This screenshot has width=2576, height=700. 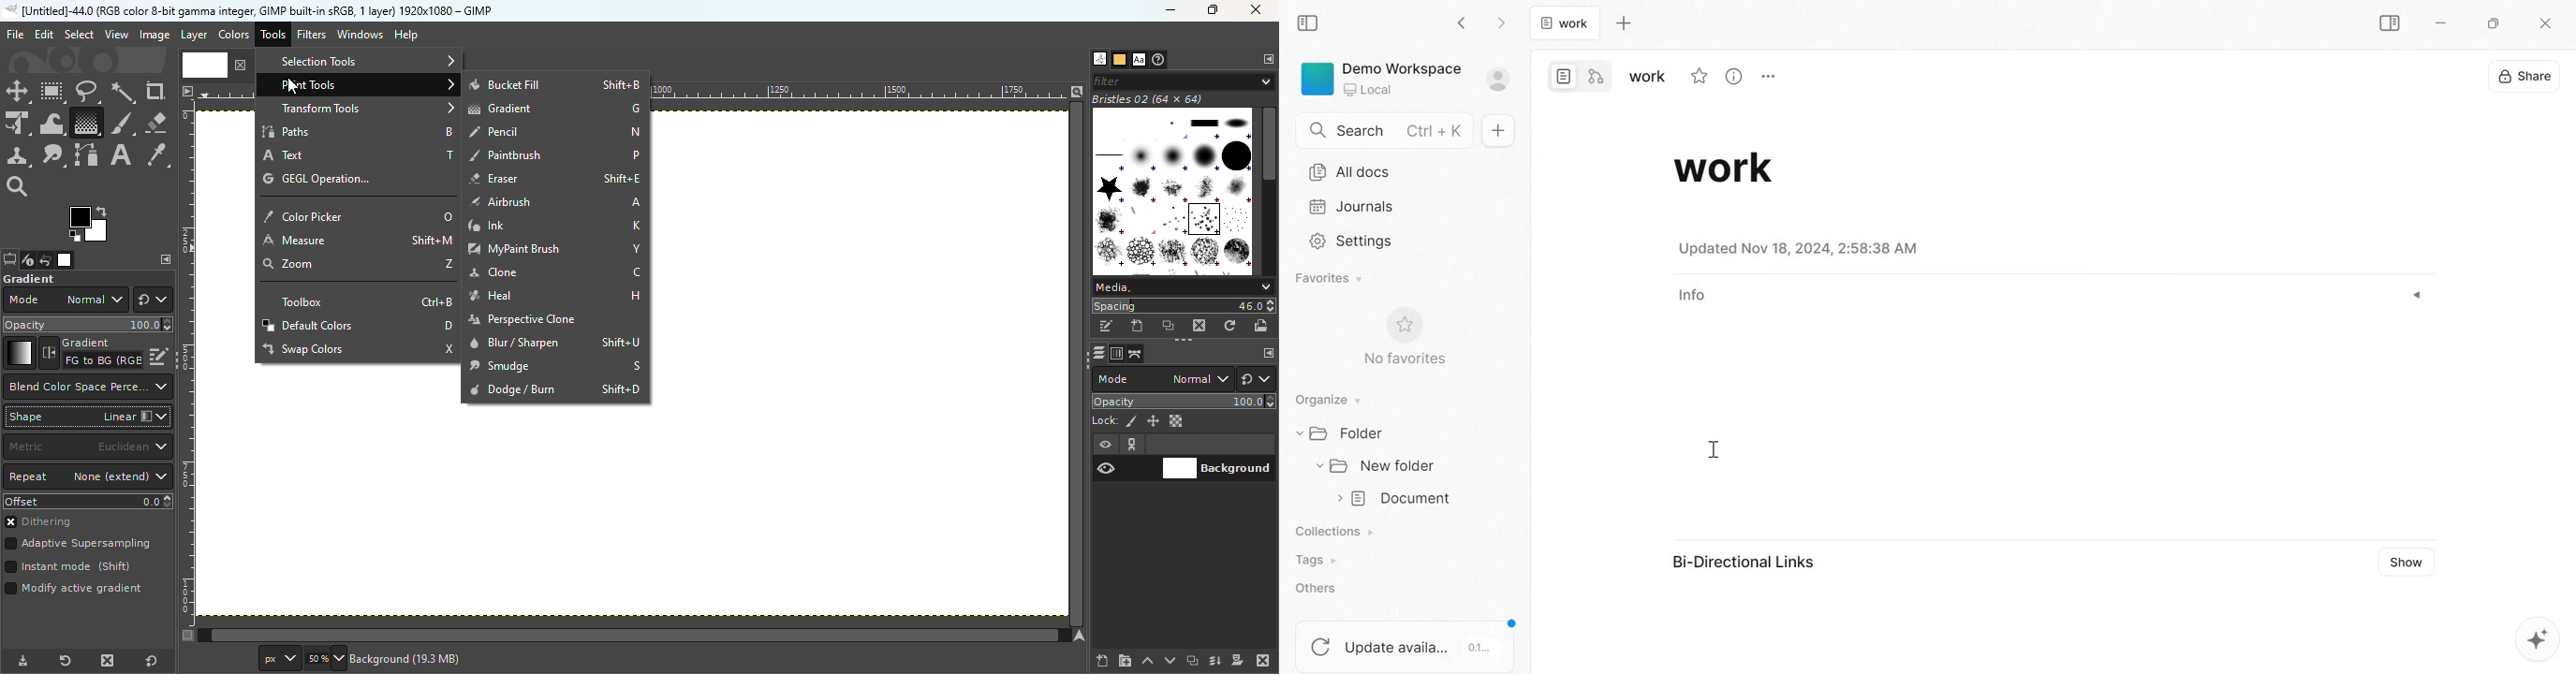 I want to click on Open the undo history dialog, so click(x=46, y=259).